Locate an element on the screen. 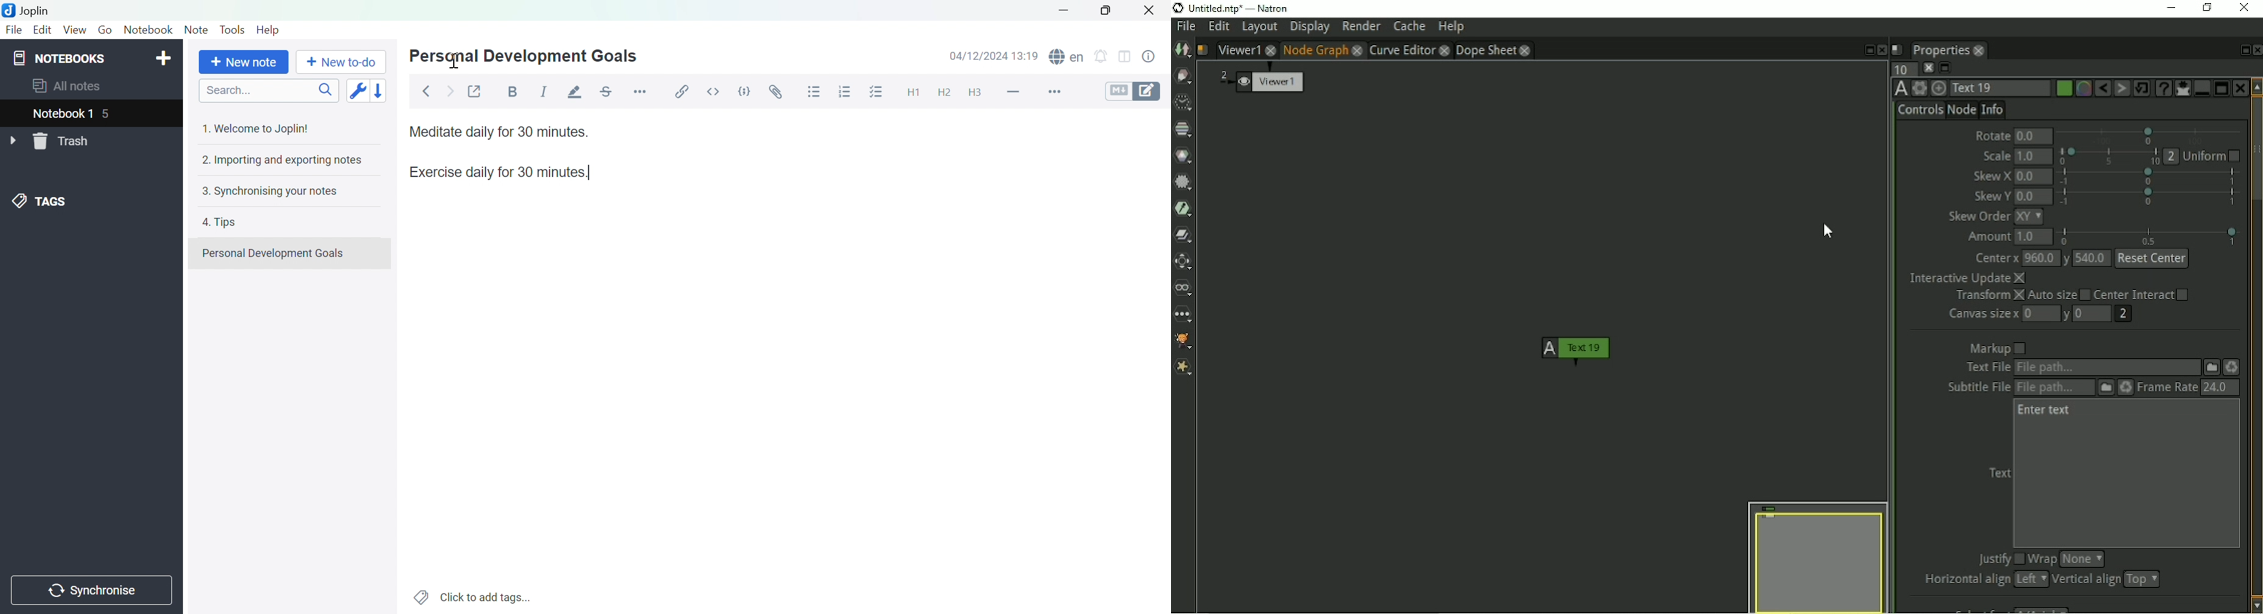 This screenshot has width=2268, height=616. View is located at coordinates (74, 30).